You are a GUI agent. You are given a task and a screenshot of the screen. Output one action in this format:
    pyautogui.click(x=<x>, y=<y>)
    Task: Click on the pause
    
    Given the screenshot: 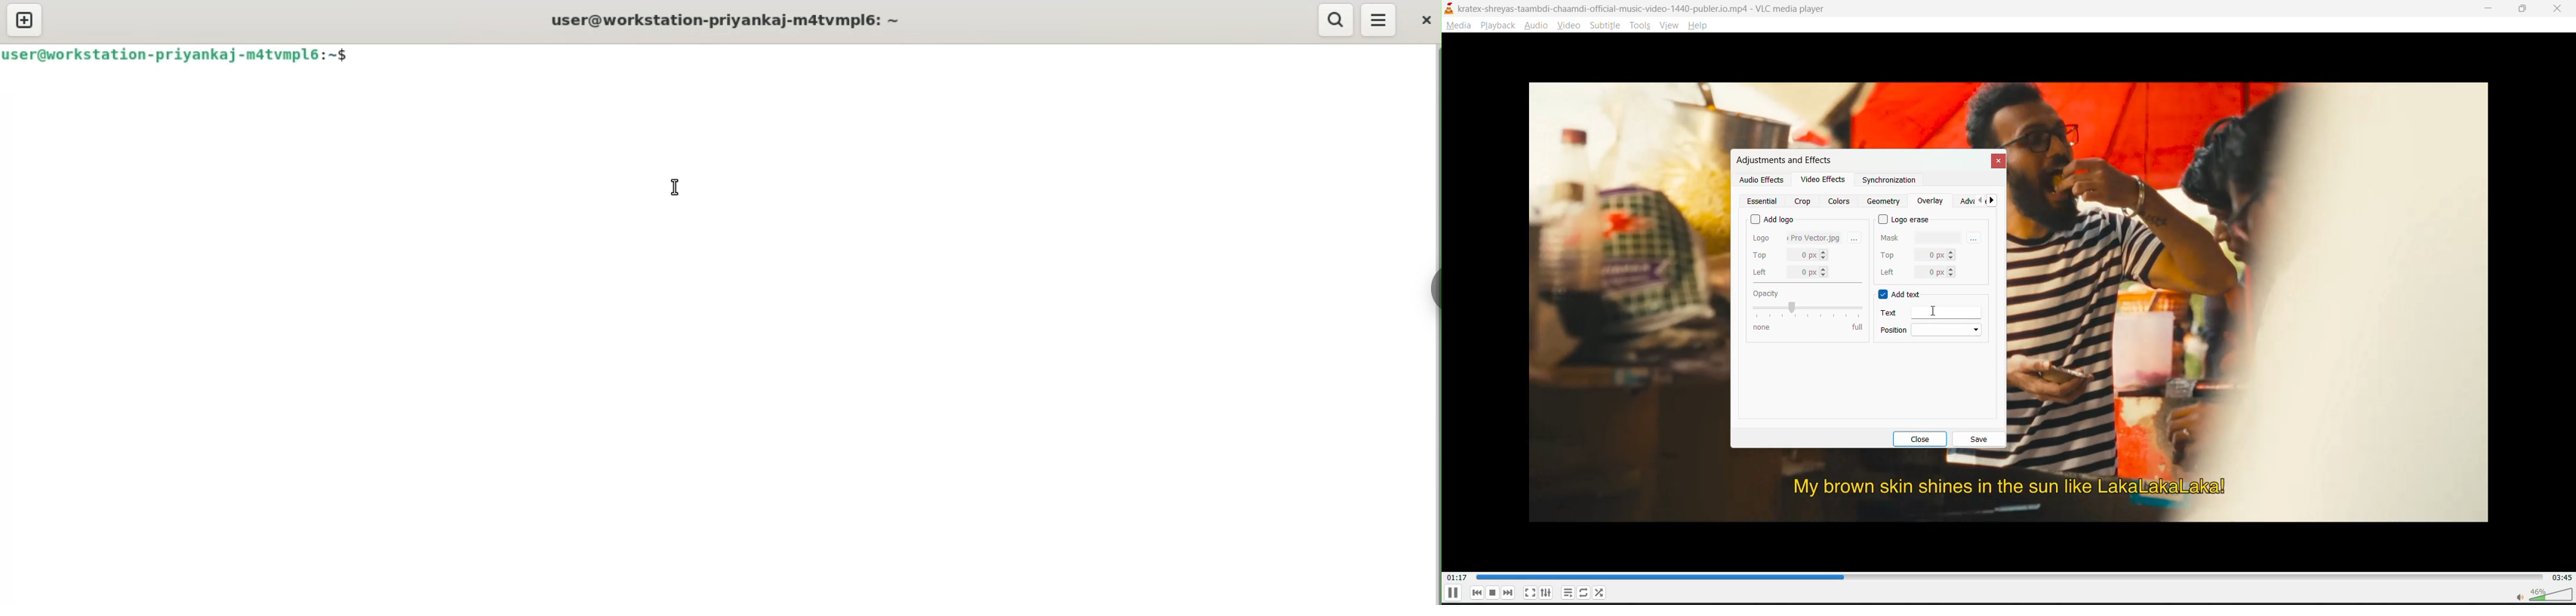 What is the action you would take?
    pyautogui.click(x=1452, y=596)
    